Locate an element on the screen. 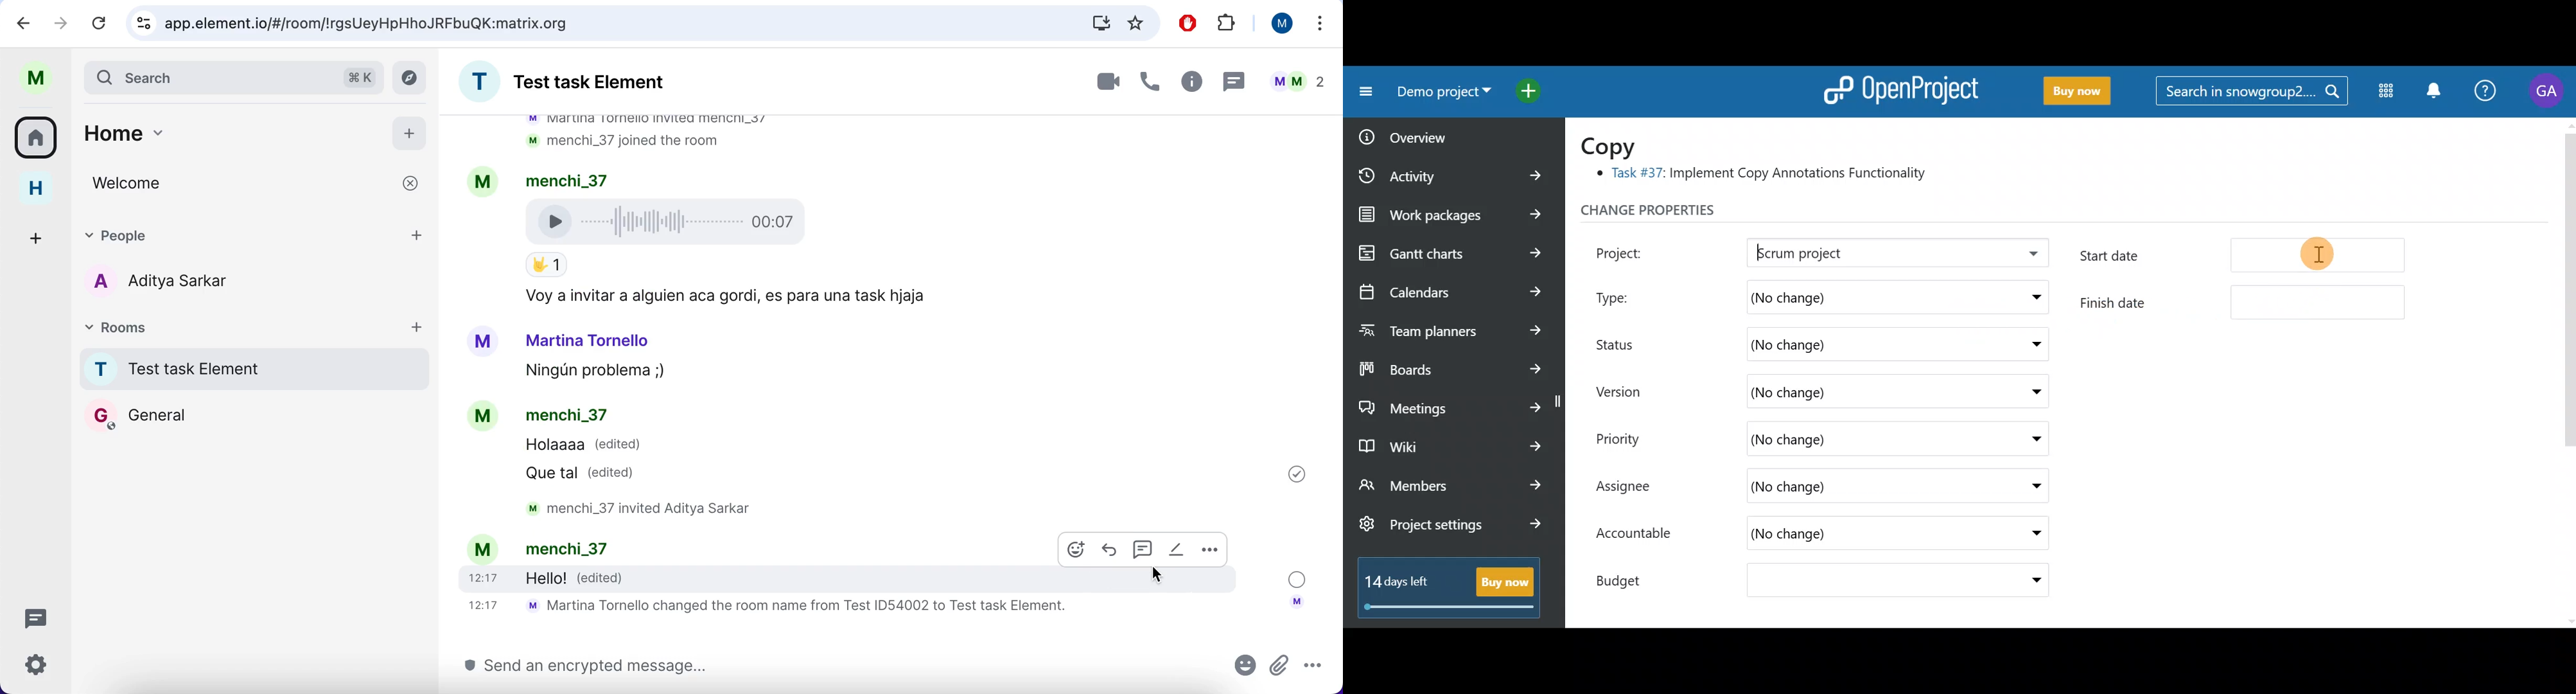 The image size is (2576, 700). Work packages is located at coordinates (1453, 215).